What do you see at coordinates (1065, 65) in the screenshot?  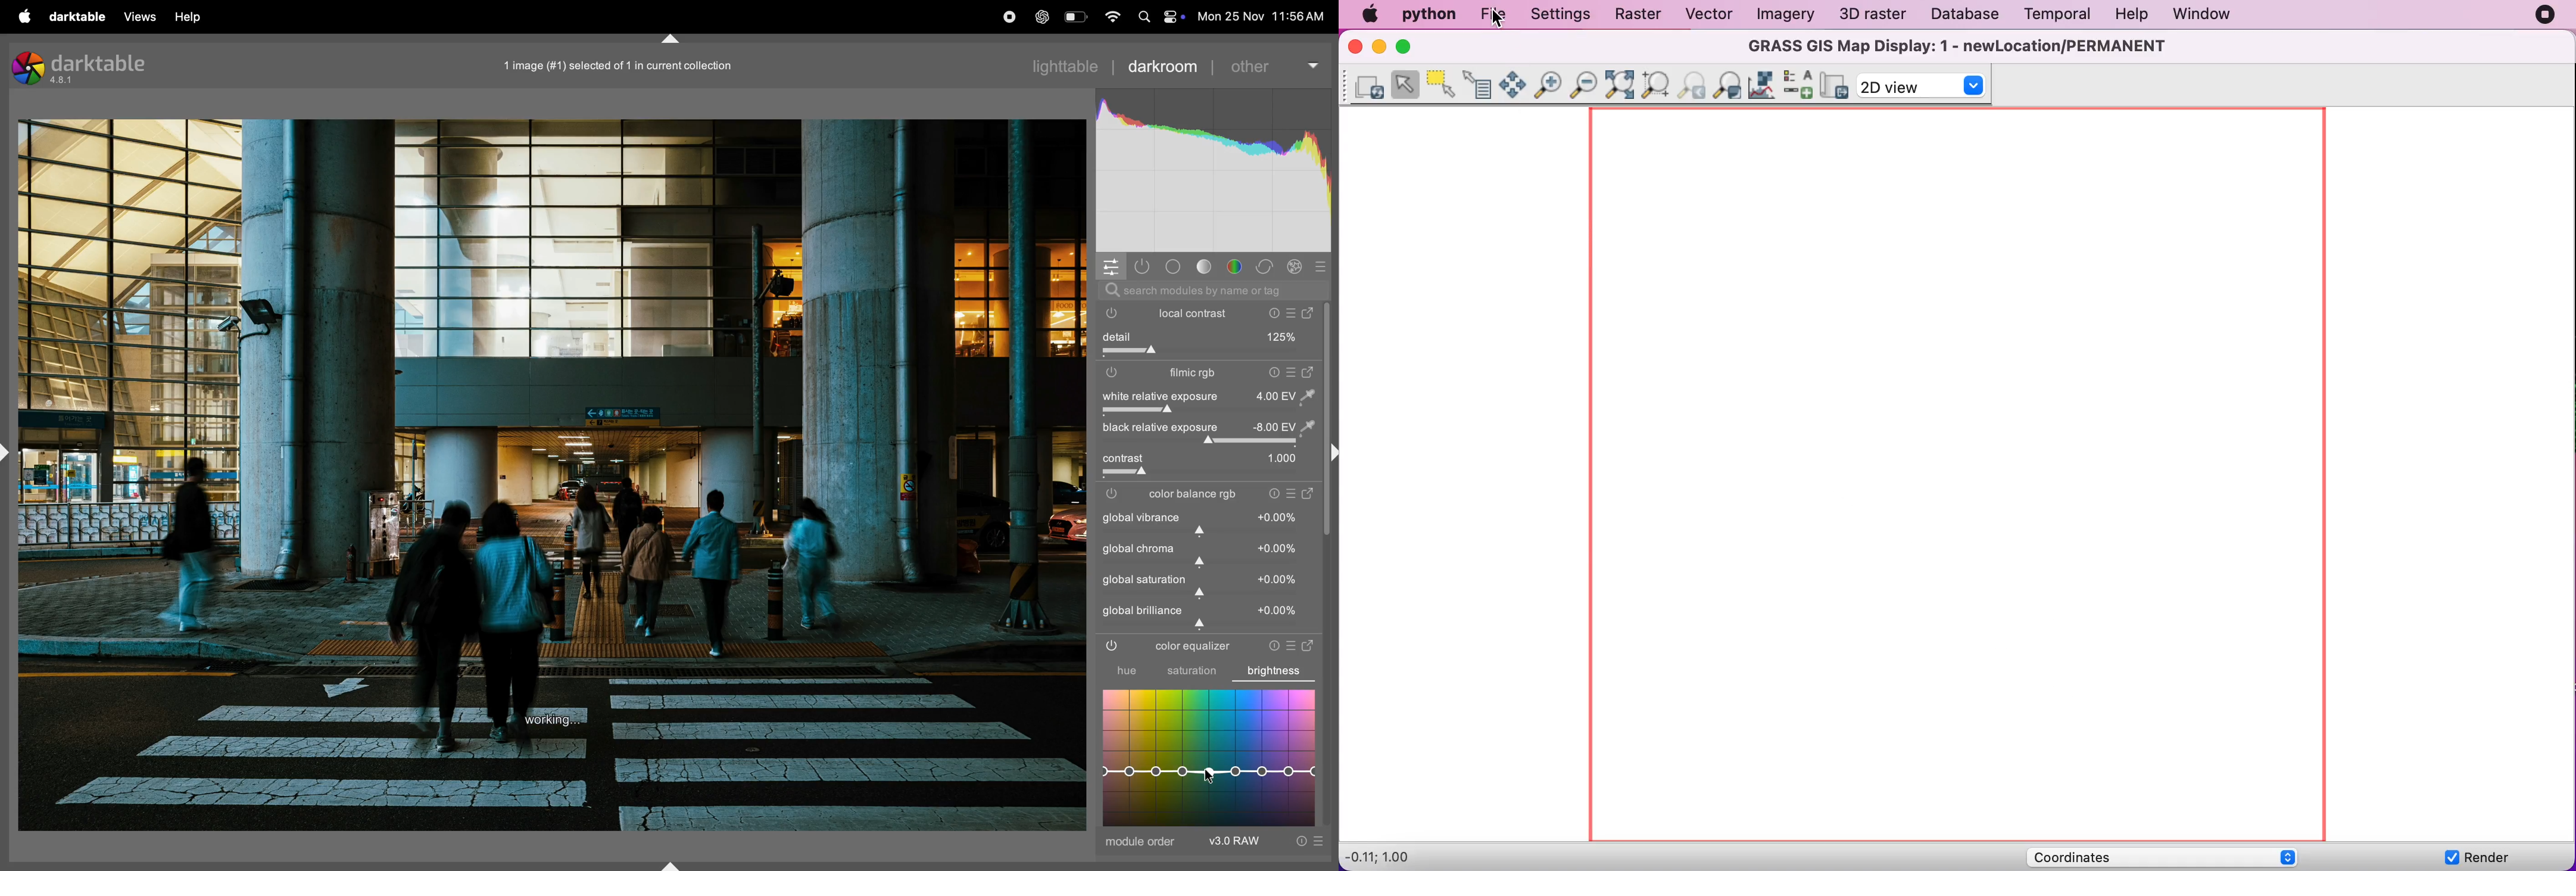 I see `light table` at bounding box center [1065, 65].